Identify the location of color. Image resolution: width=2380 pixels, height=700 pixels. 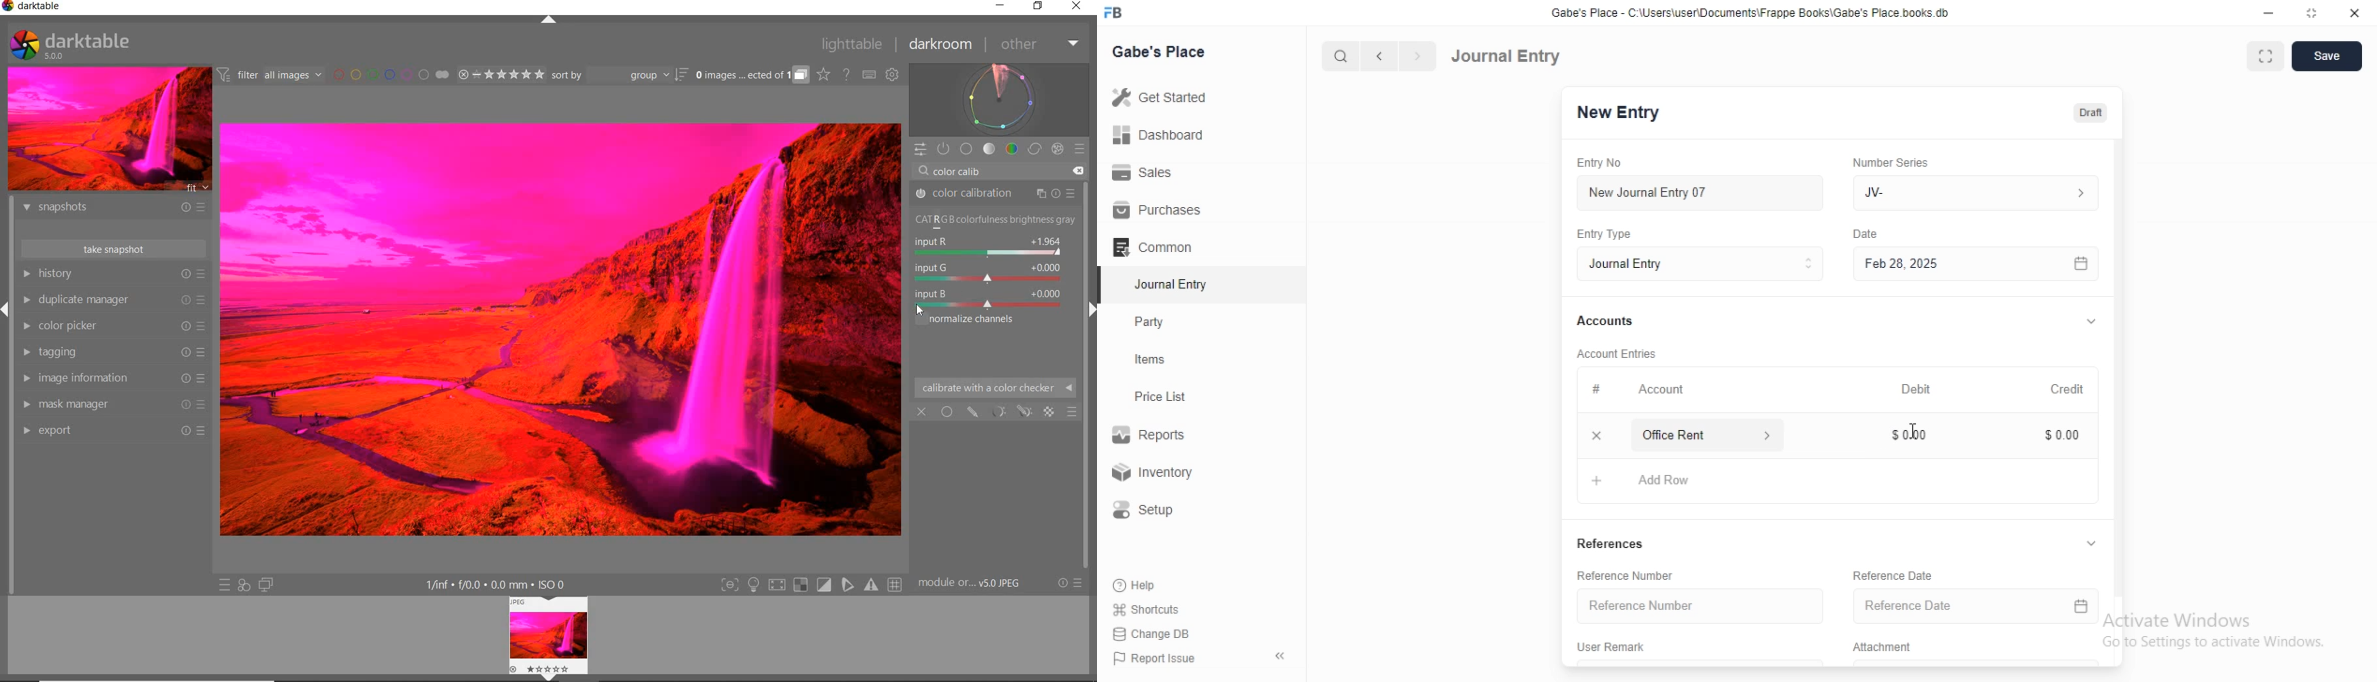
(1011, 149).